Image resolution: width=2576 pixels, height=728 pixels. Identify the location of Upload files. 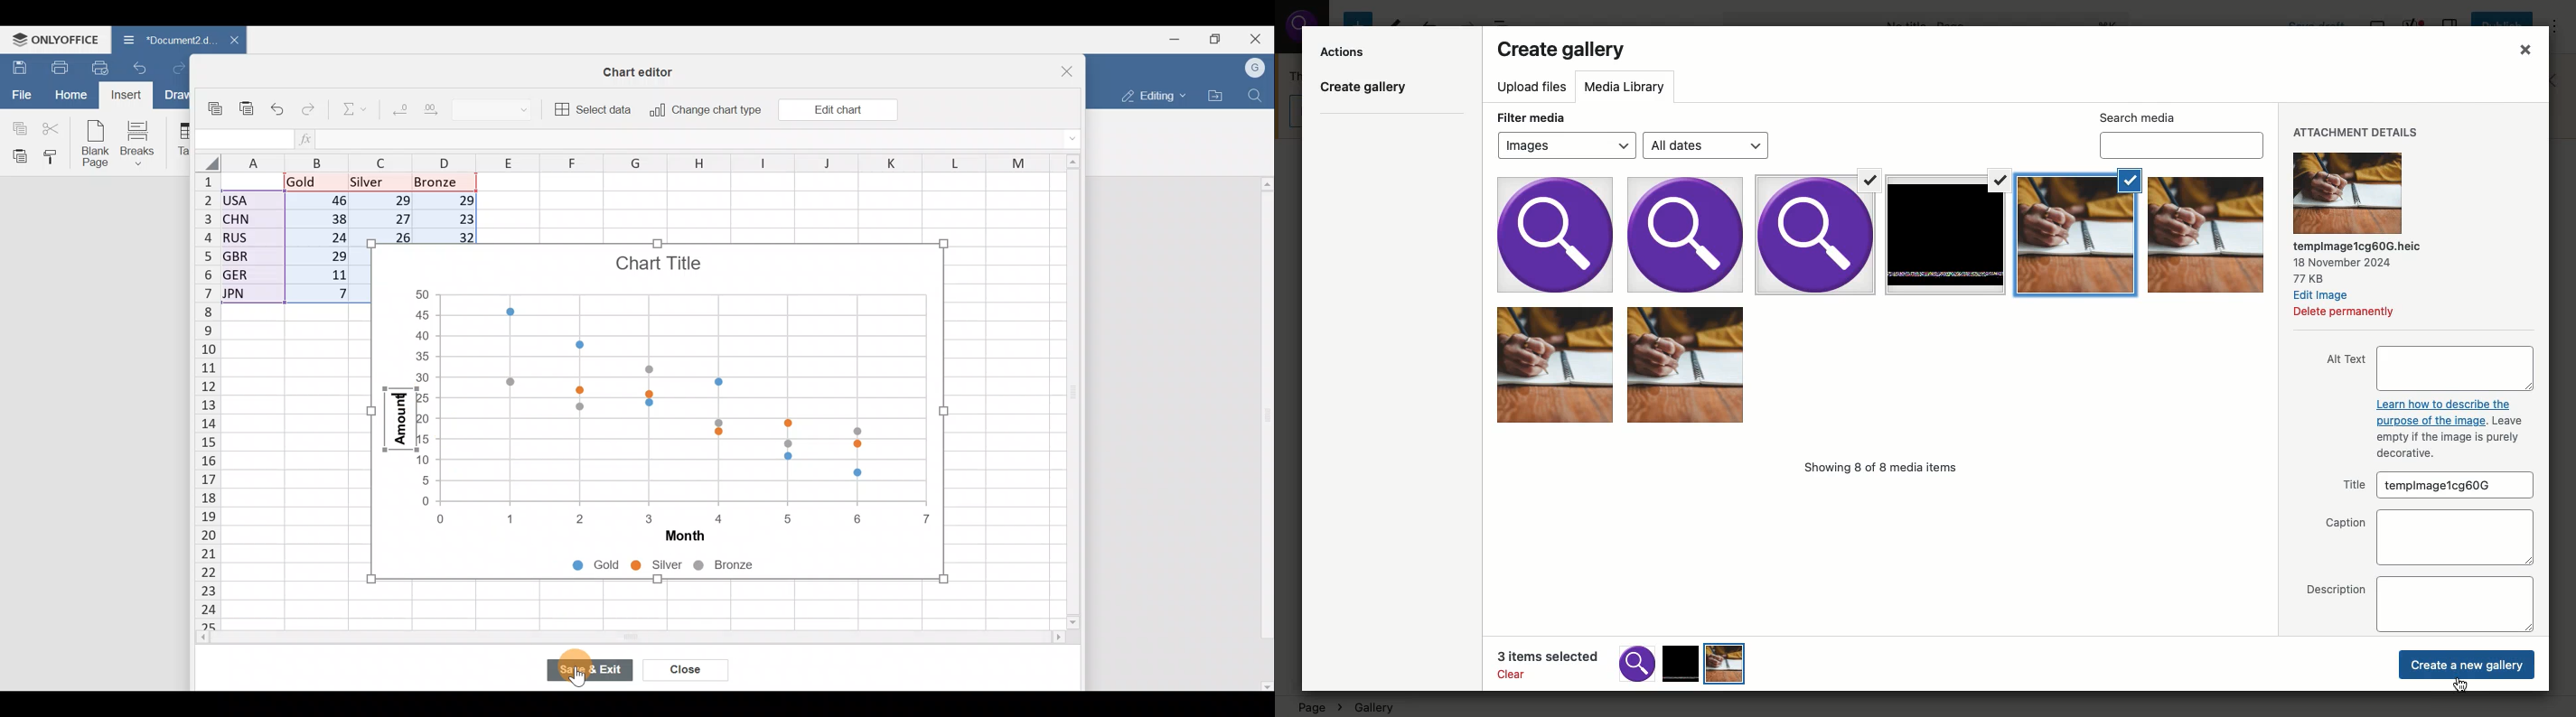
(1532, 88).